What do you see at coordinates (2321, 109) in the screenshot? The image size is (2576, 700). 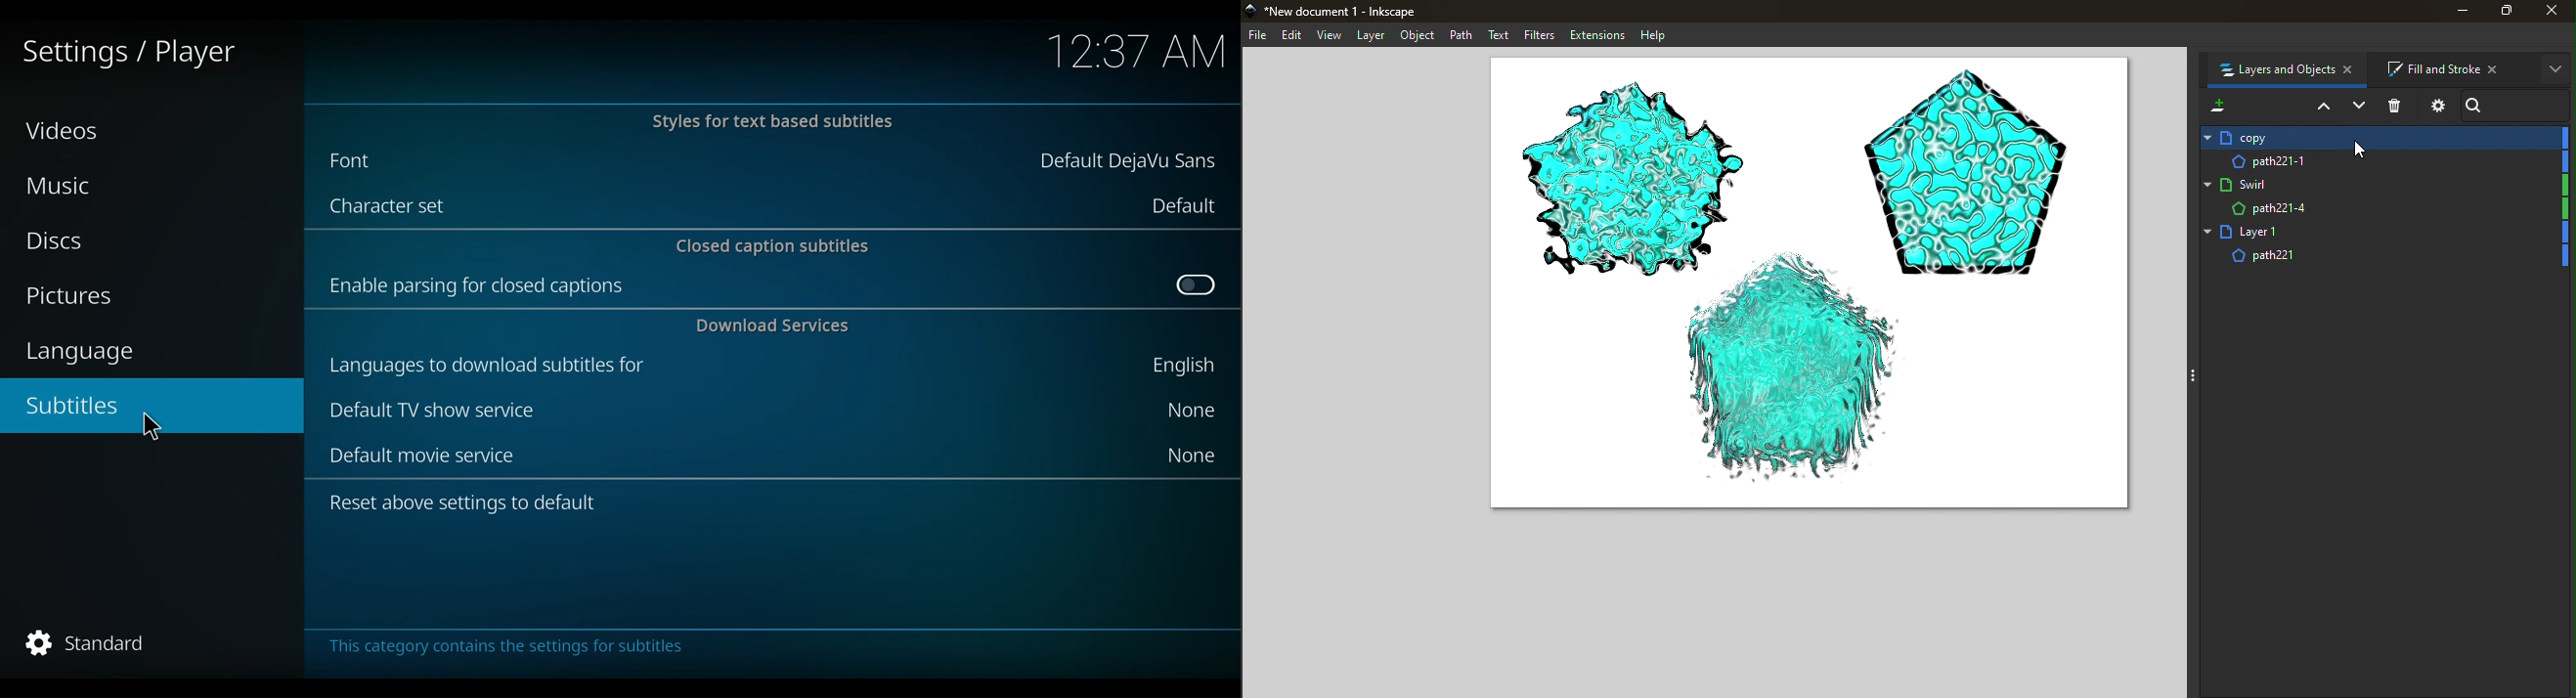 I see `Raise selection one step` at bounding box center [2321, 109].